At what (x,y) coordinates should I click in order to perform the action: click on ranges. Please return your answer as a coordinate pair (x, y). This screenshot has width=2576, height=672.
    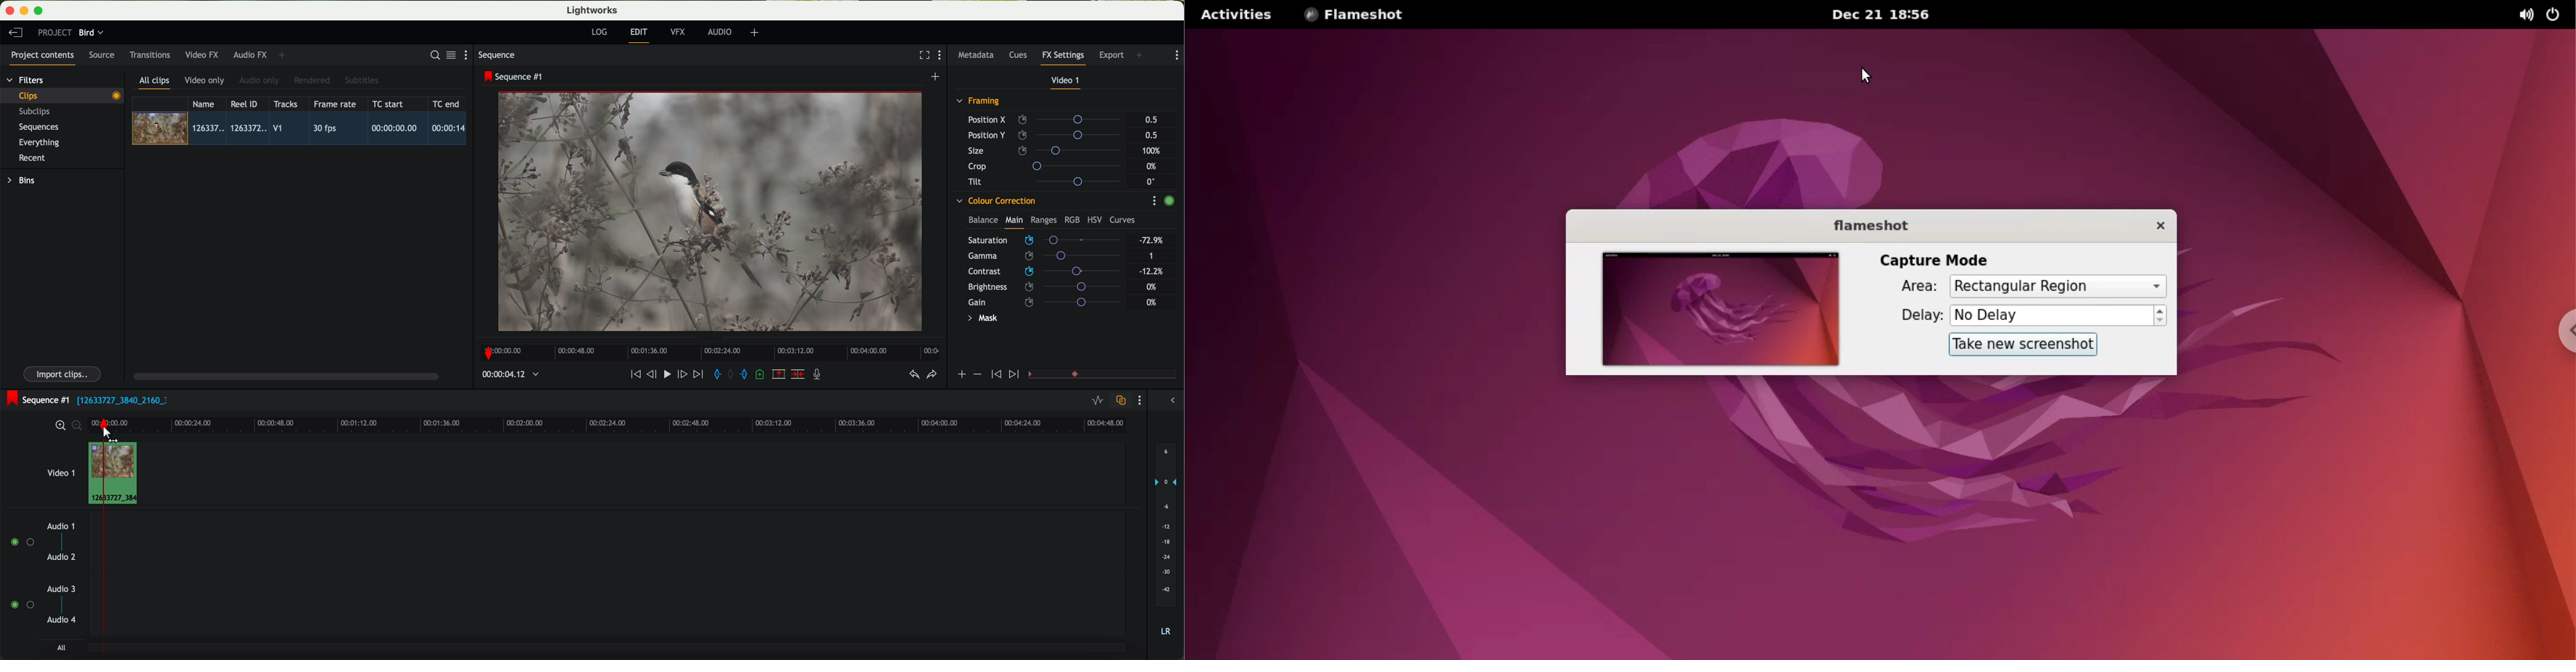
    Looking at the image, I should click on (1044, 219).